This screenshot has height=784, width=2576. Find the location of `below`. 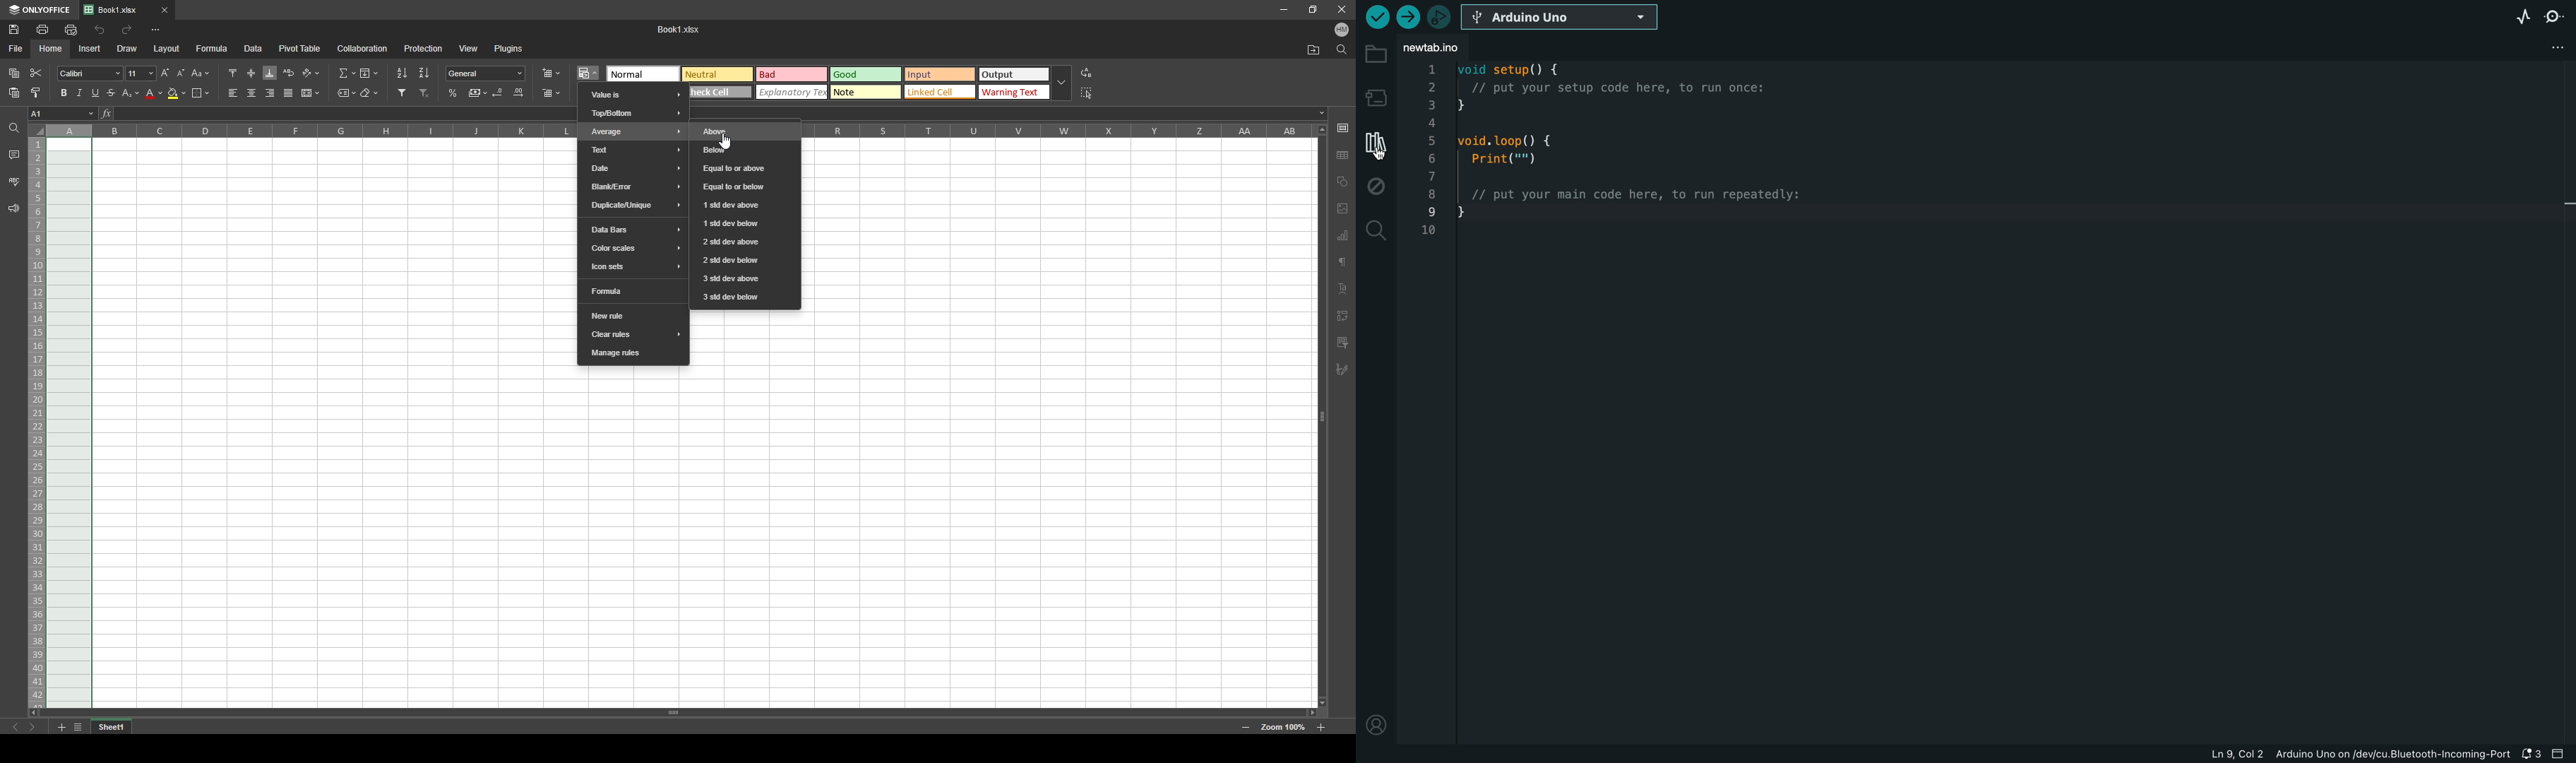

below is located at coordinates (743, 149).